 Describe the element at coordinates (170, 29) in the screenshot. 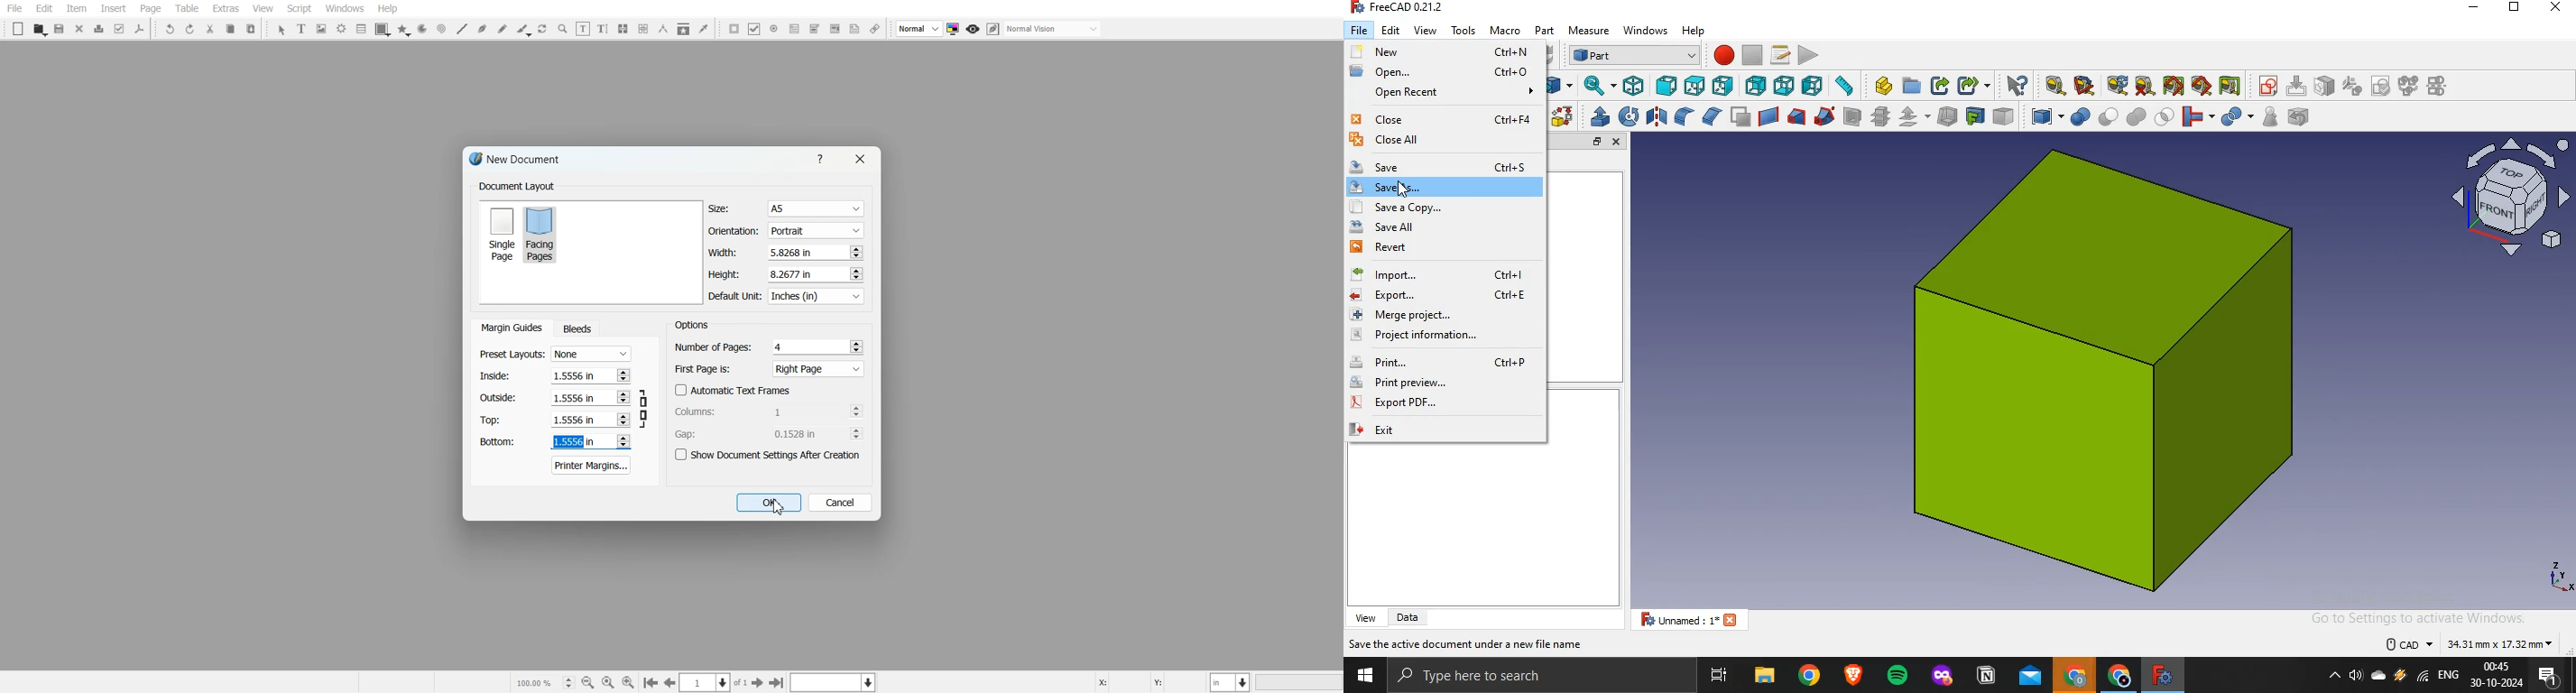

I see `Undo` at that location.